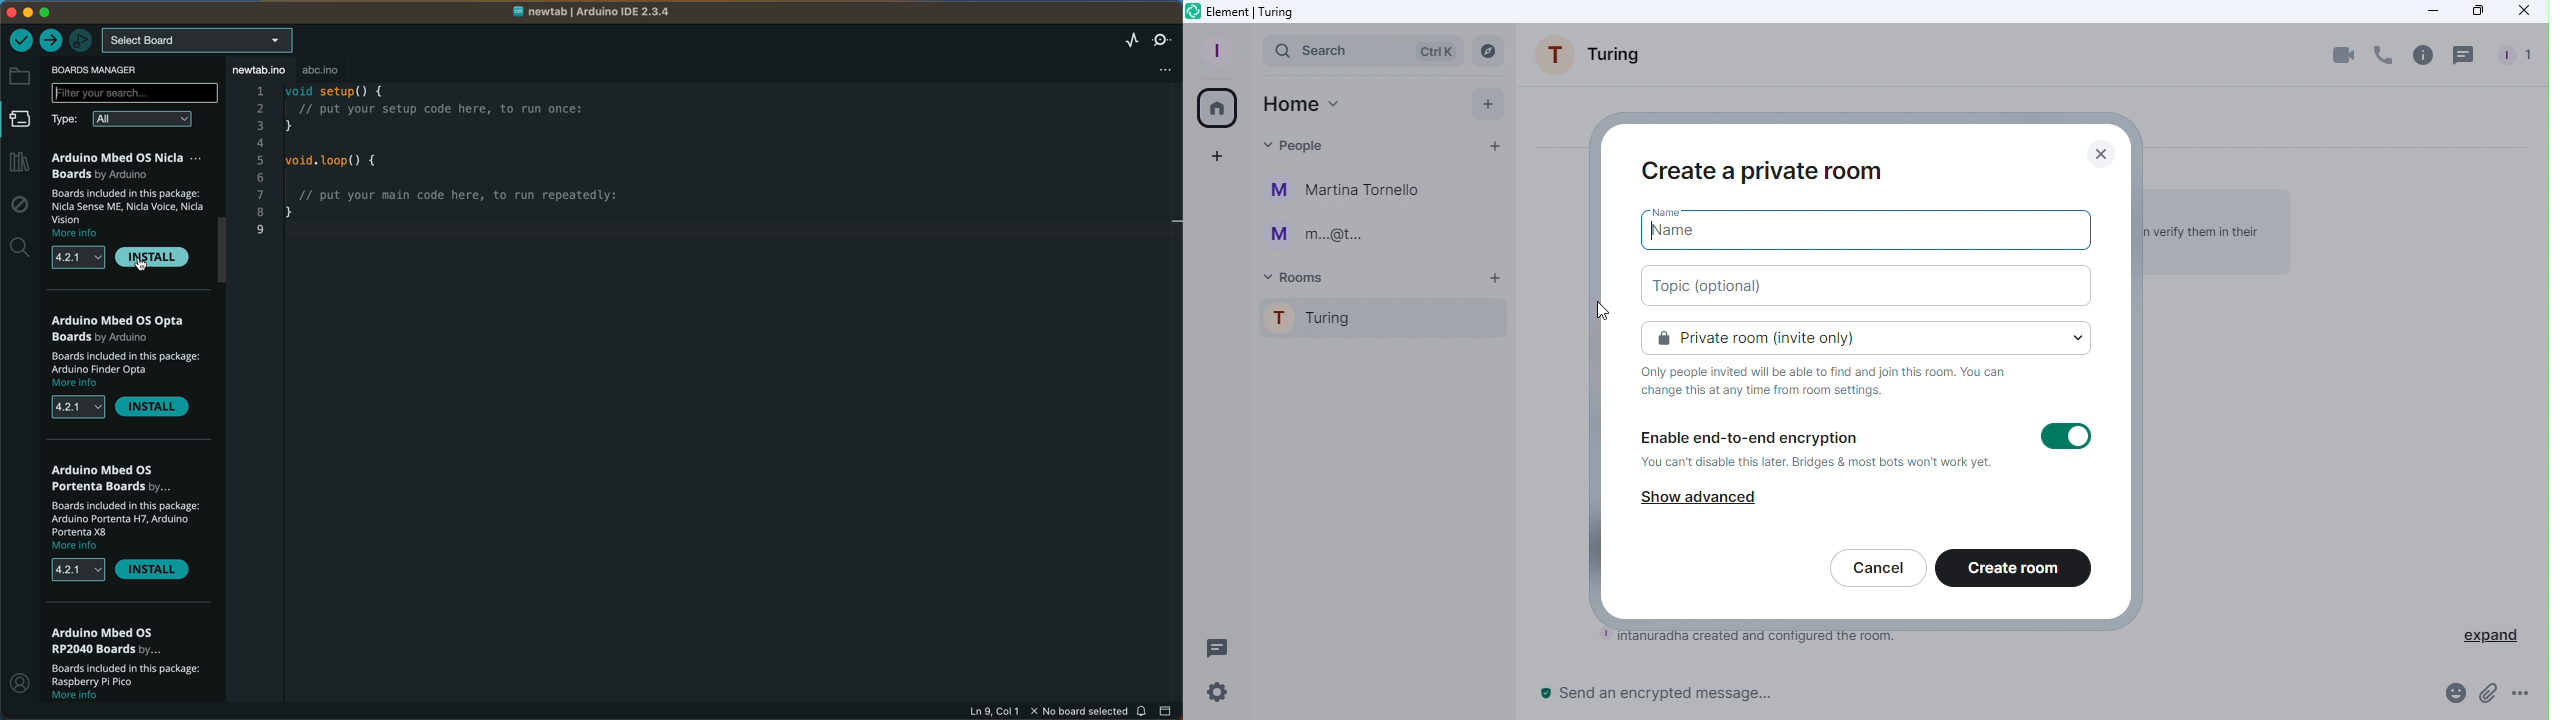 The width and height of the screenshot is (2576, 728). Describe the element at coordinates (1596, 59) in the screenshot. I see `Room name` at that location.